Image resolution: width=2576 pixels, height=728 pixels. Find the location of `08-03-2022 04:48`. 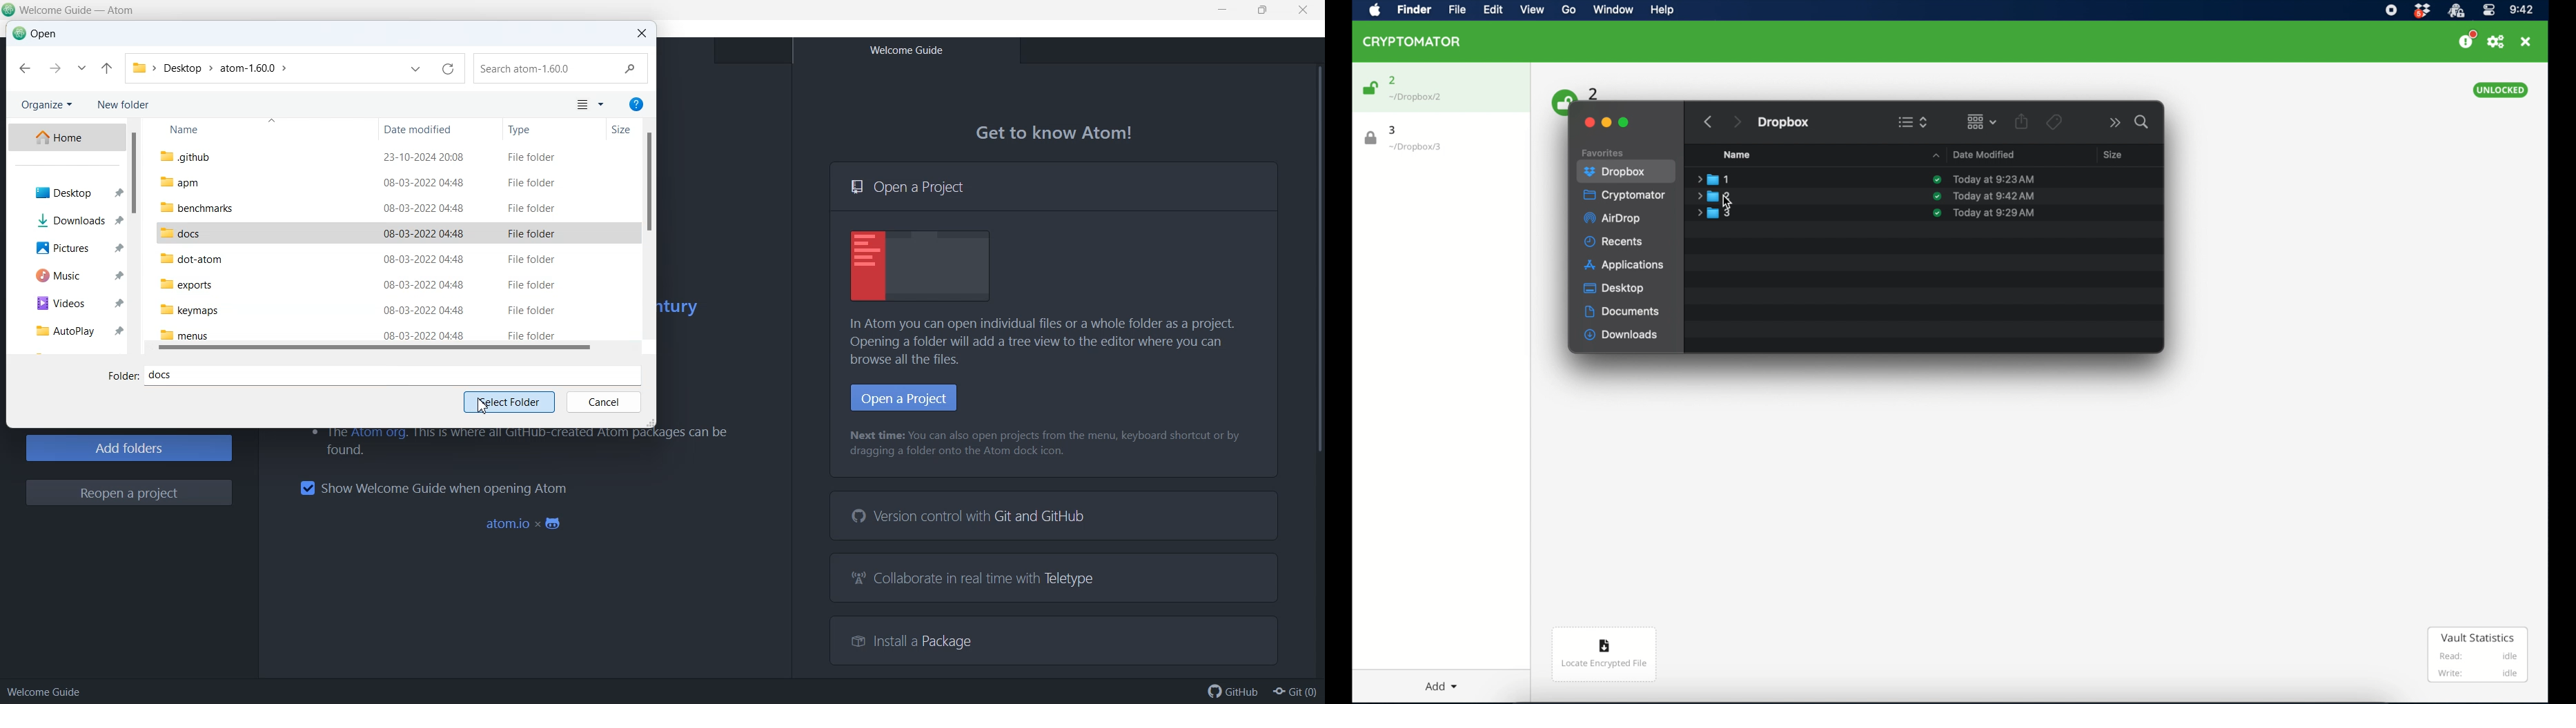

08-03-2022 04:48 is located at coordinates (424, 284).